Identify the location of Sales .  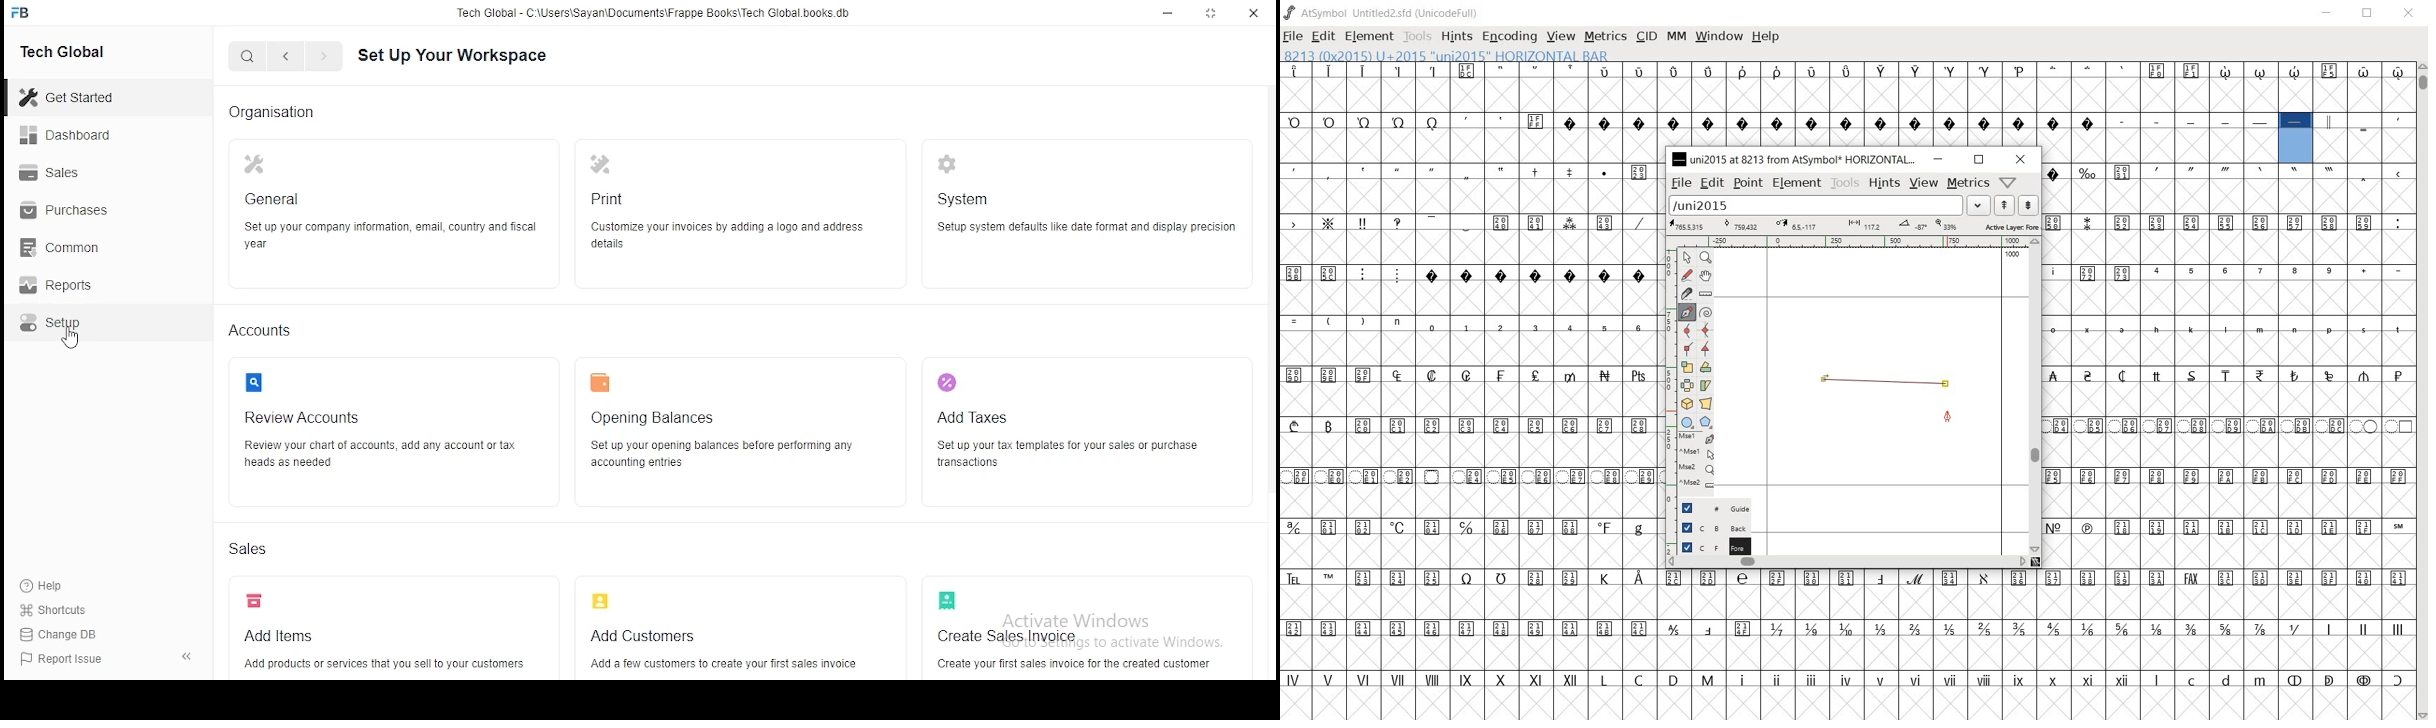
(252, 552).